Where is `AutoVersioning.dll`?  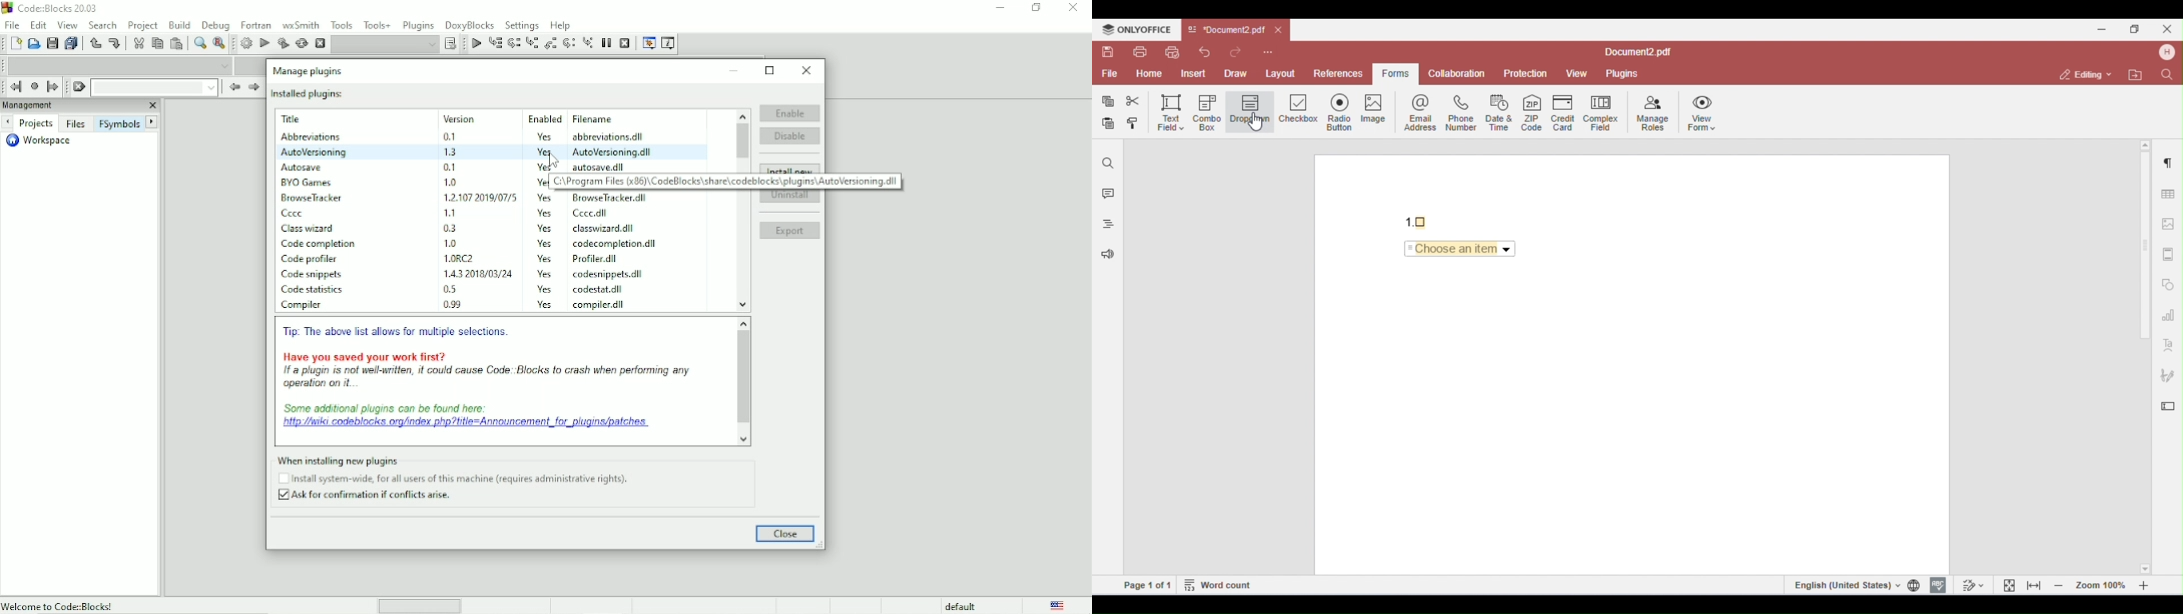 AutoVersioning.dll is located at coordinates (613, 152).